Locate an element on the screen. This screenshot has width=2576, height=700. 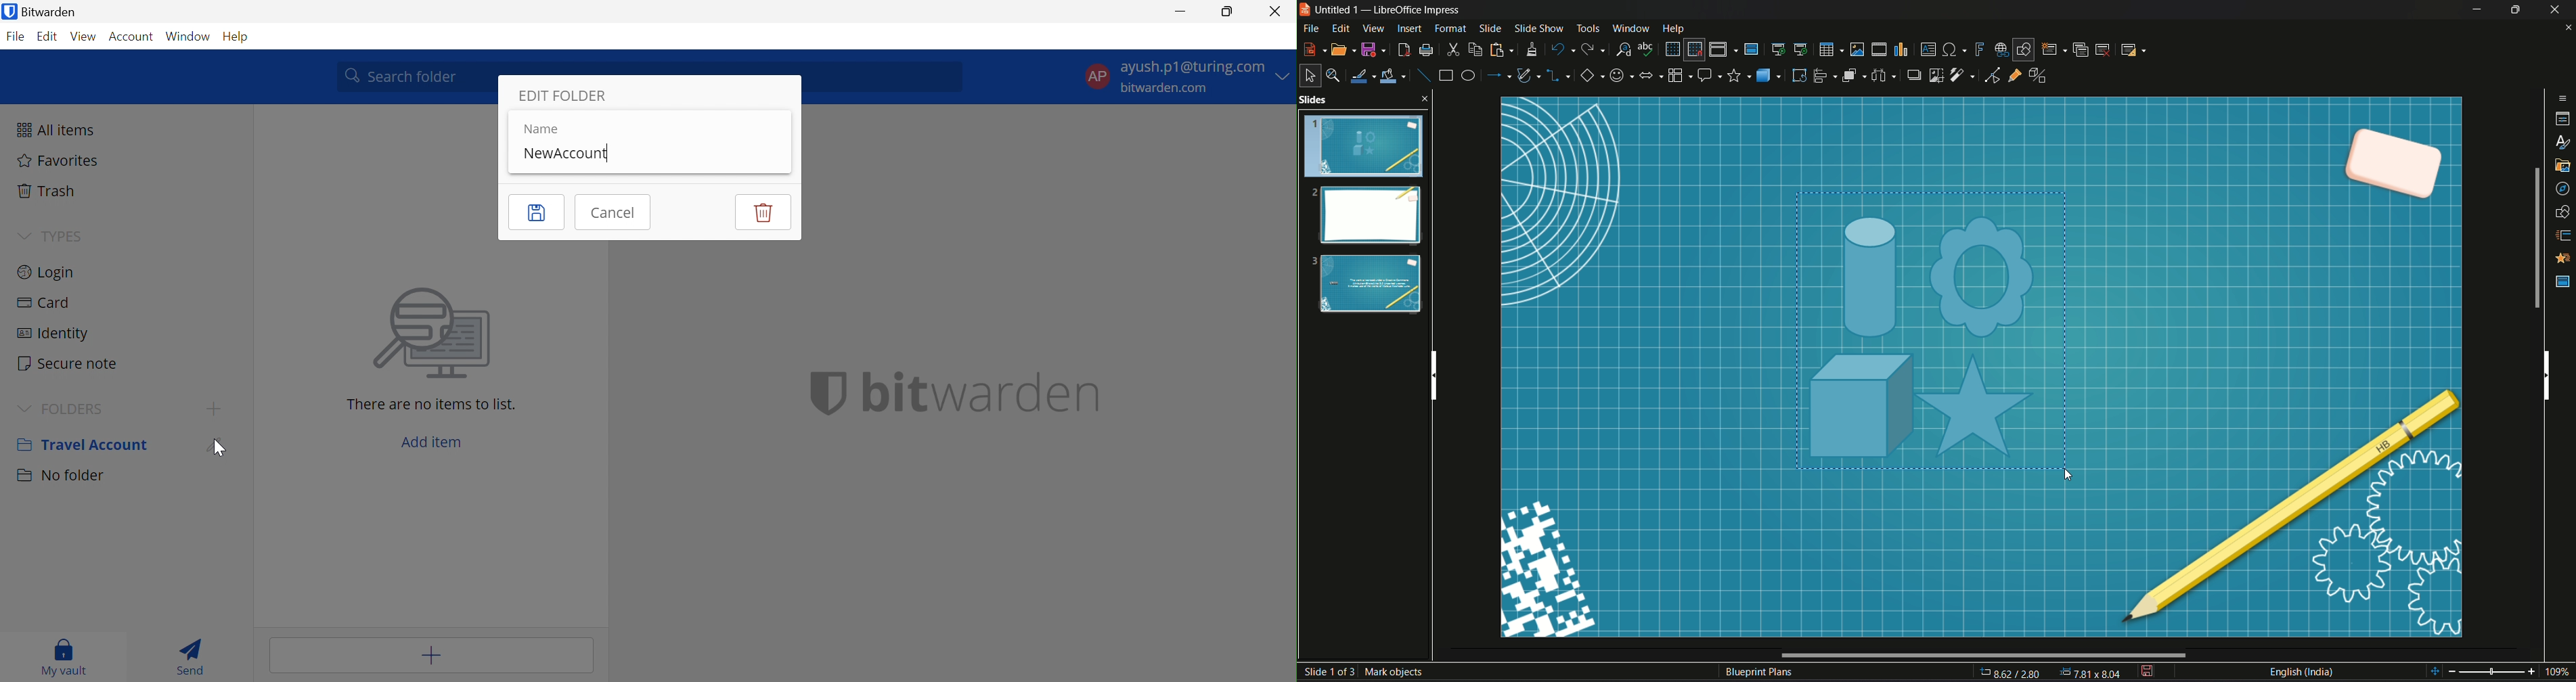
cut is located at coordinates (1453, 50).